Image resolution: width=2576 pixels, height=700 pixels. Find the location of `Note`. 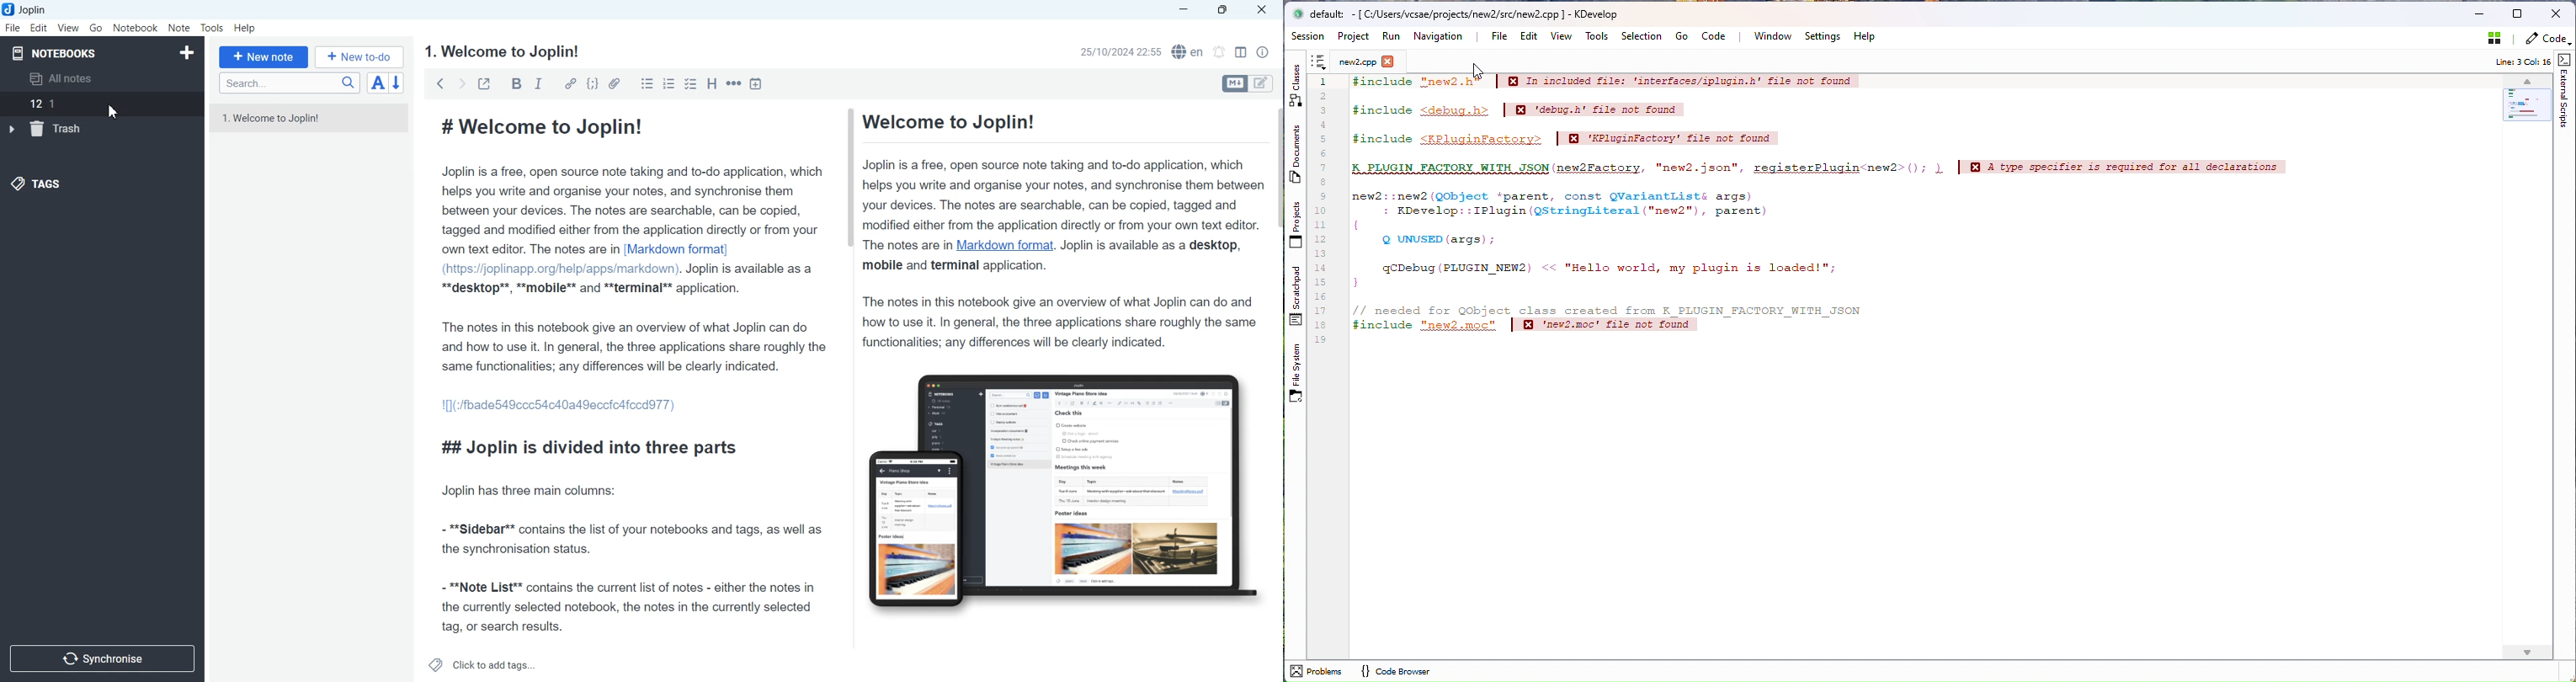

Note is located at coordinates (178, 28).